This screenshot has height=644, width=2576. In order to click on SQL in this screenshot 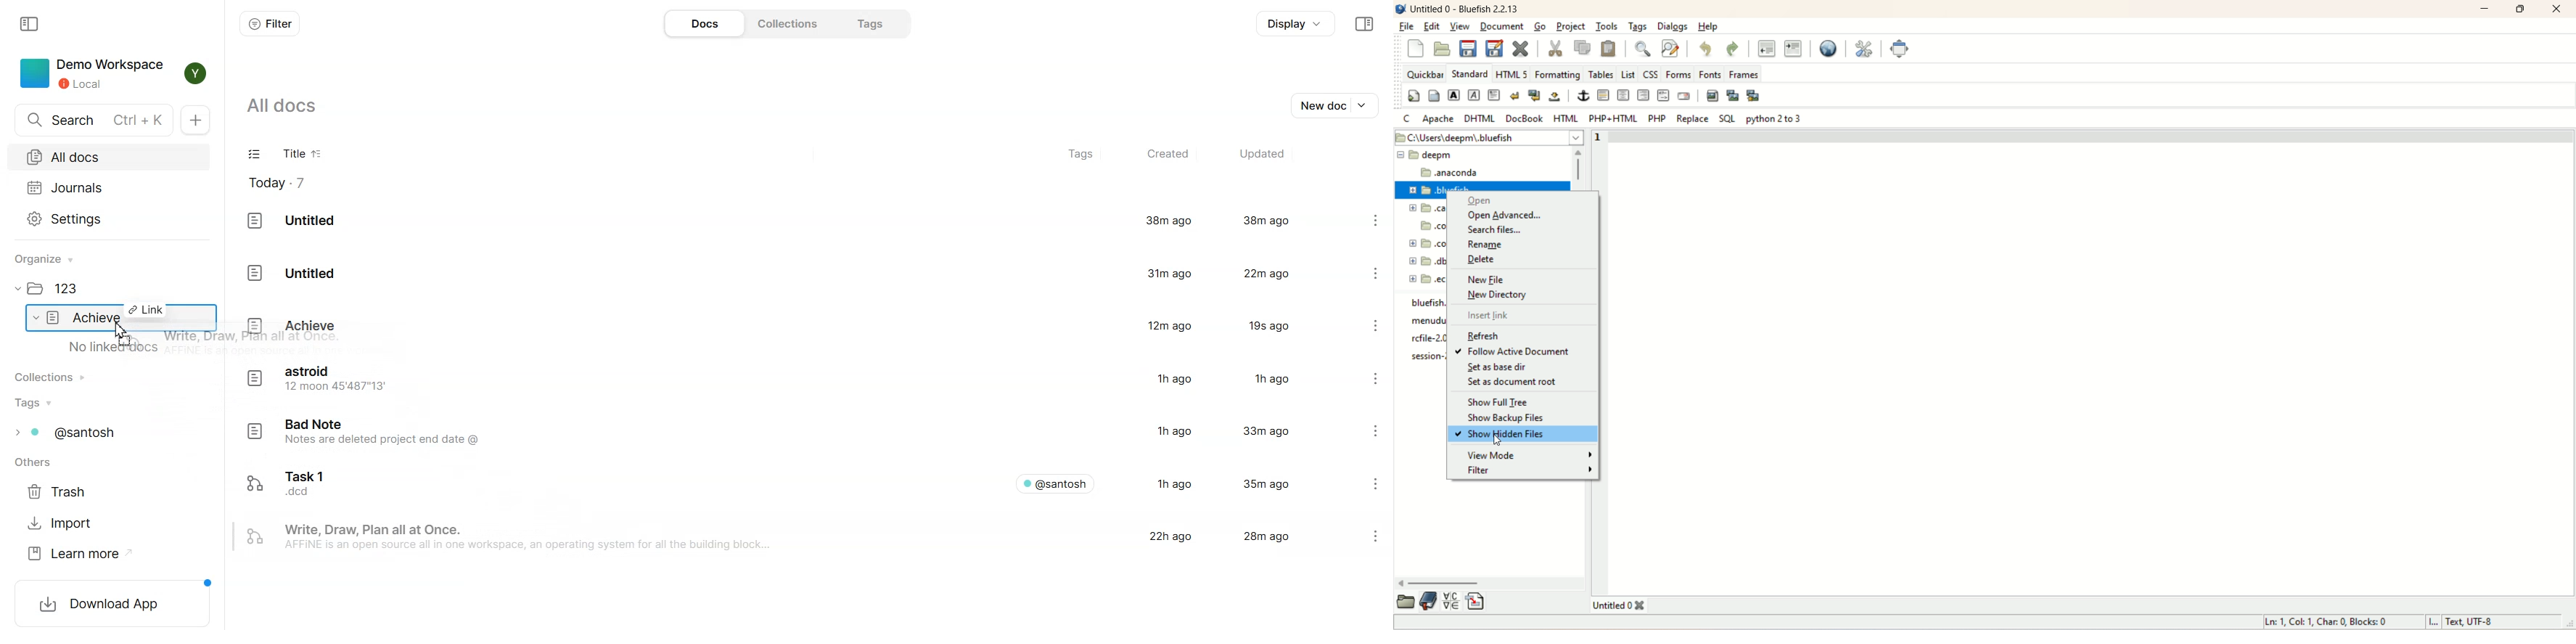, I will do `click(1727, 118)`.